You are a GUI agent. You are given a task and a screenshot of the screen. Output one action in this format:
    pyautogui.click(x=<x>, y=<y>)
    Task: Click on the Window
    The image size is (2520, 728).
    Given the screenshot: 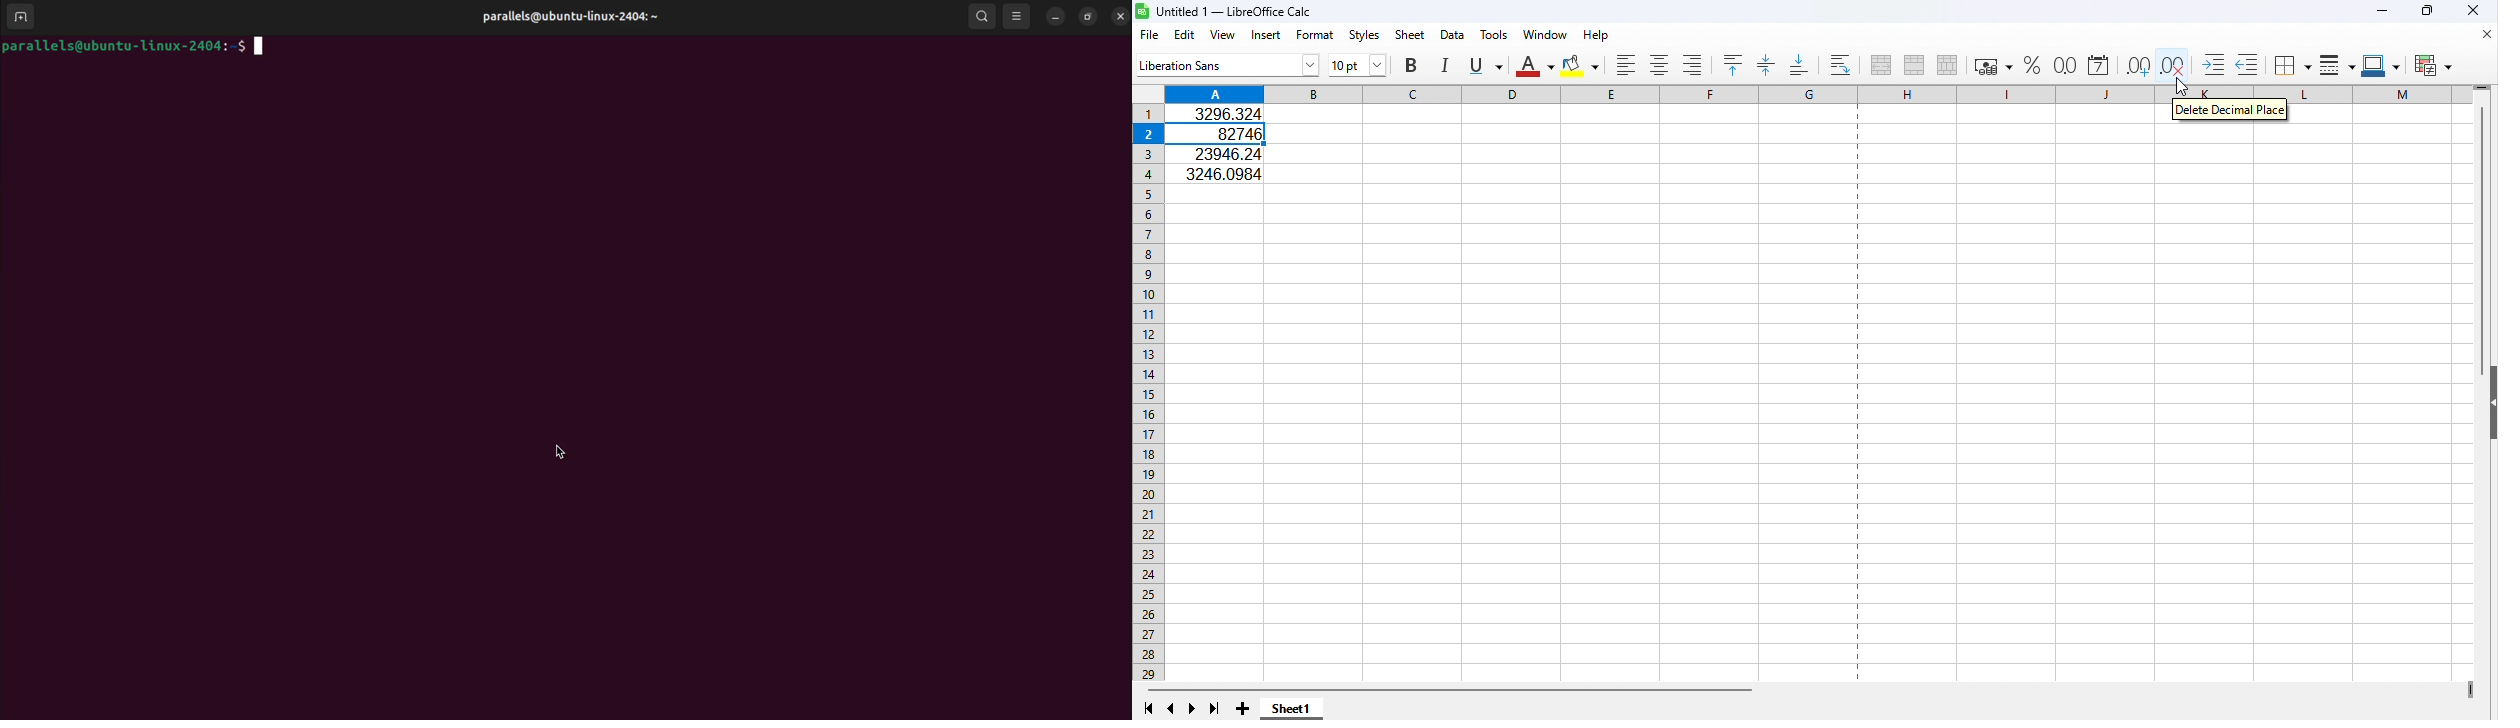 What is the action you would take?
    pyautogui.click(x=1545, y=34)
    